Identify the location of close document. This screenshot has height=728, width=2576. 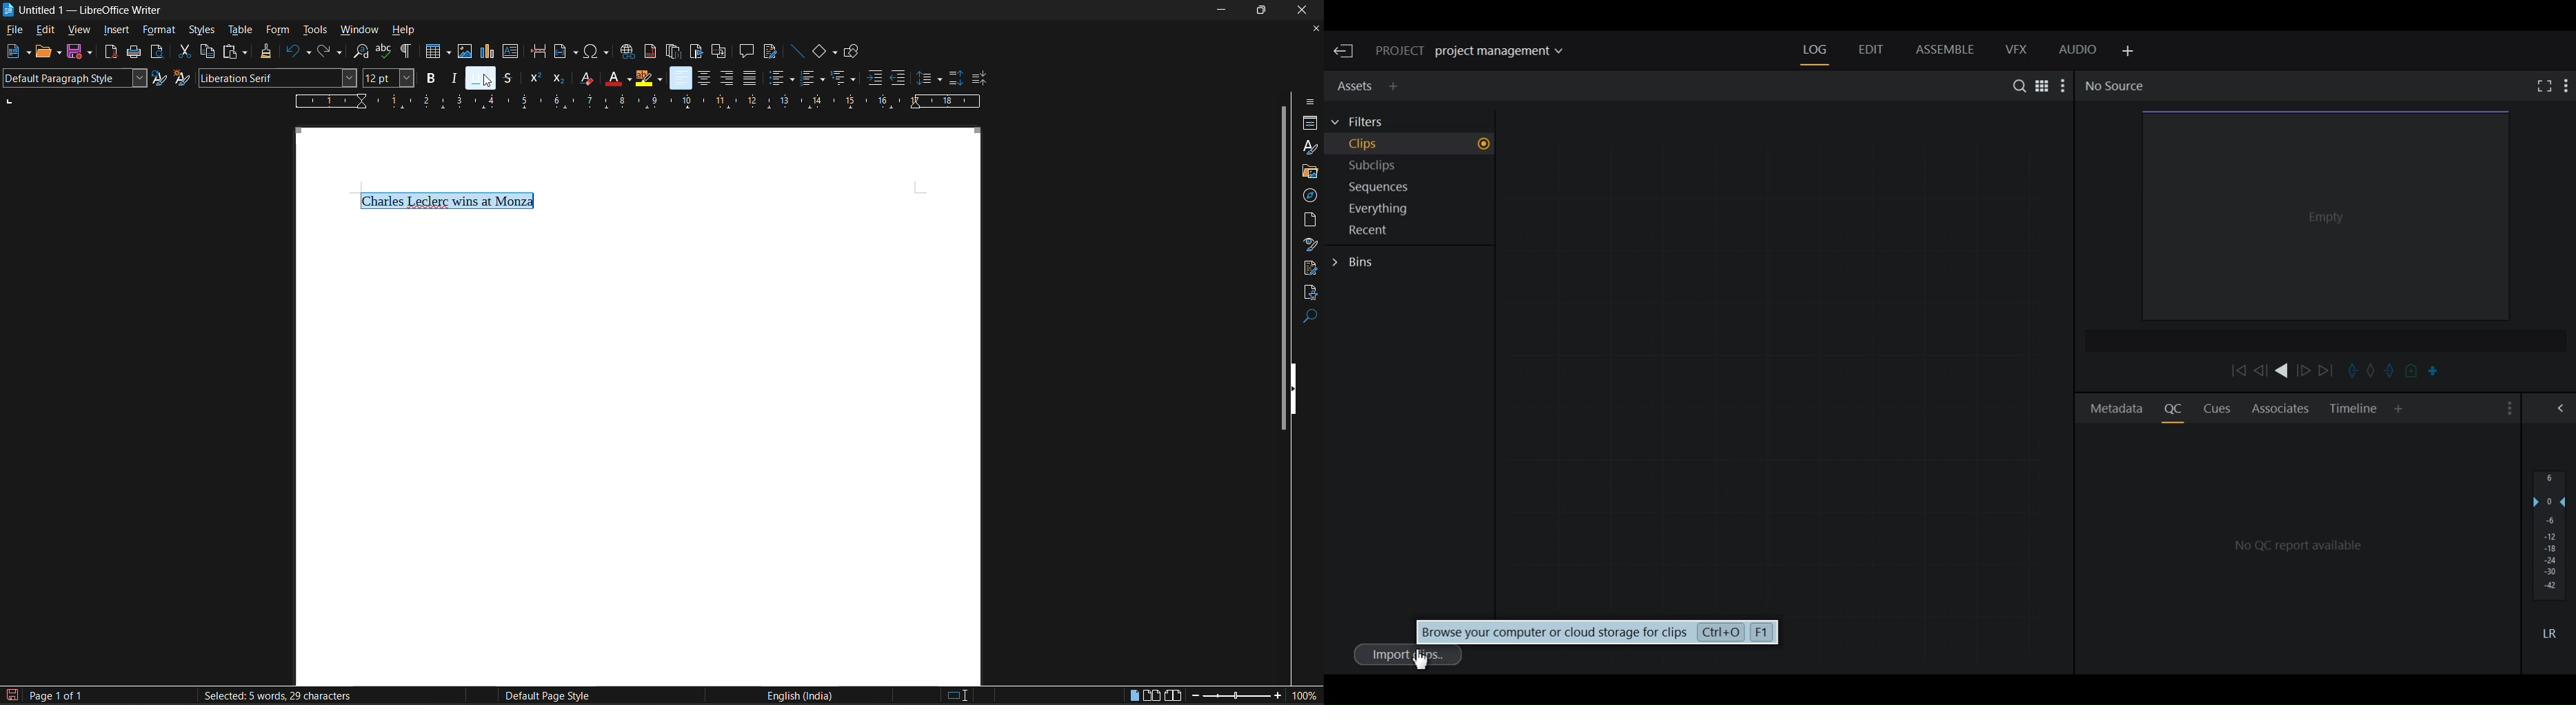
(1311, 29).